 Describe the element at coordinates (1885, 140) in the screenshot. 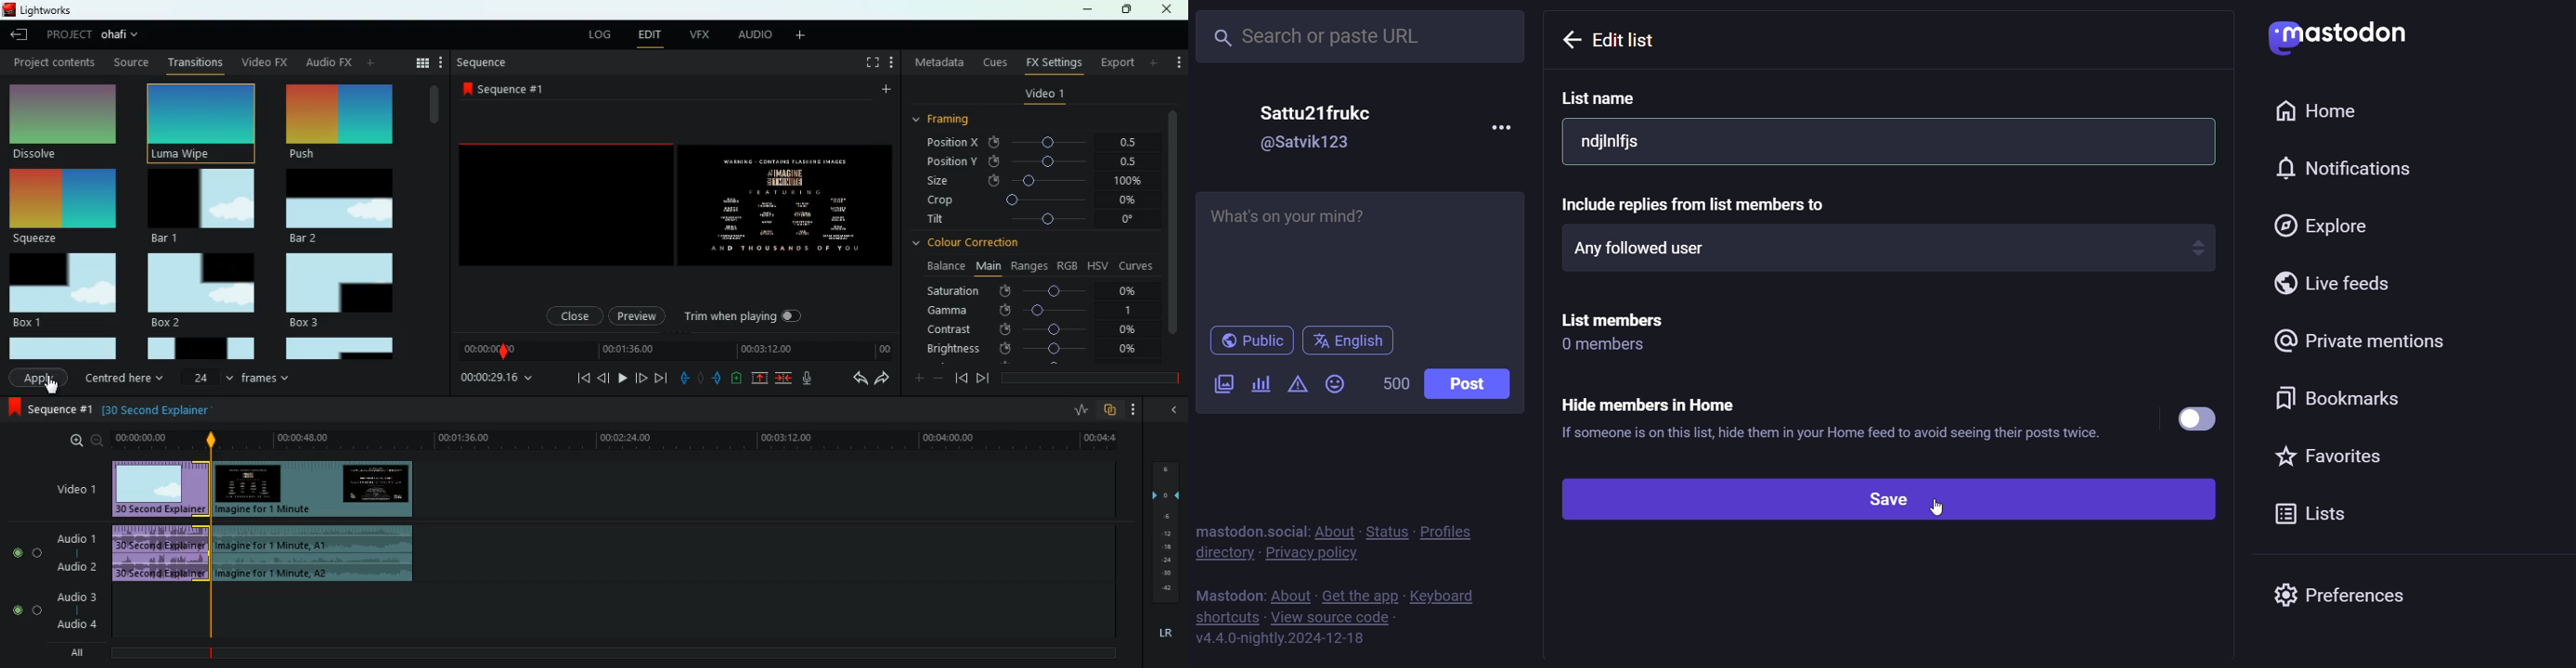

I see `ndjinifjs` at that location.